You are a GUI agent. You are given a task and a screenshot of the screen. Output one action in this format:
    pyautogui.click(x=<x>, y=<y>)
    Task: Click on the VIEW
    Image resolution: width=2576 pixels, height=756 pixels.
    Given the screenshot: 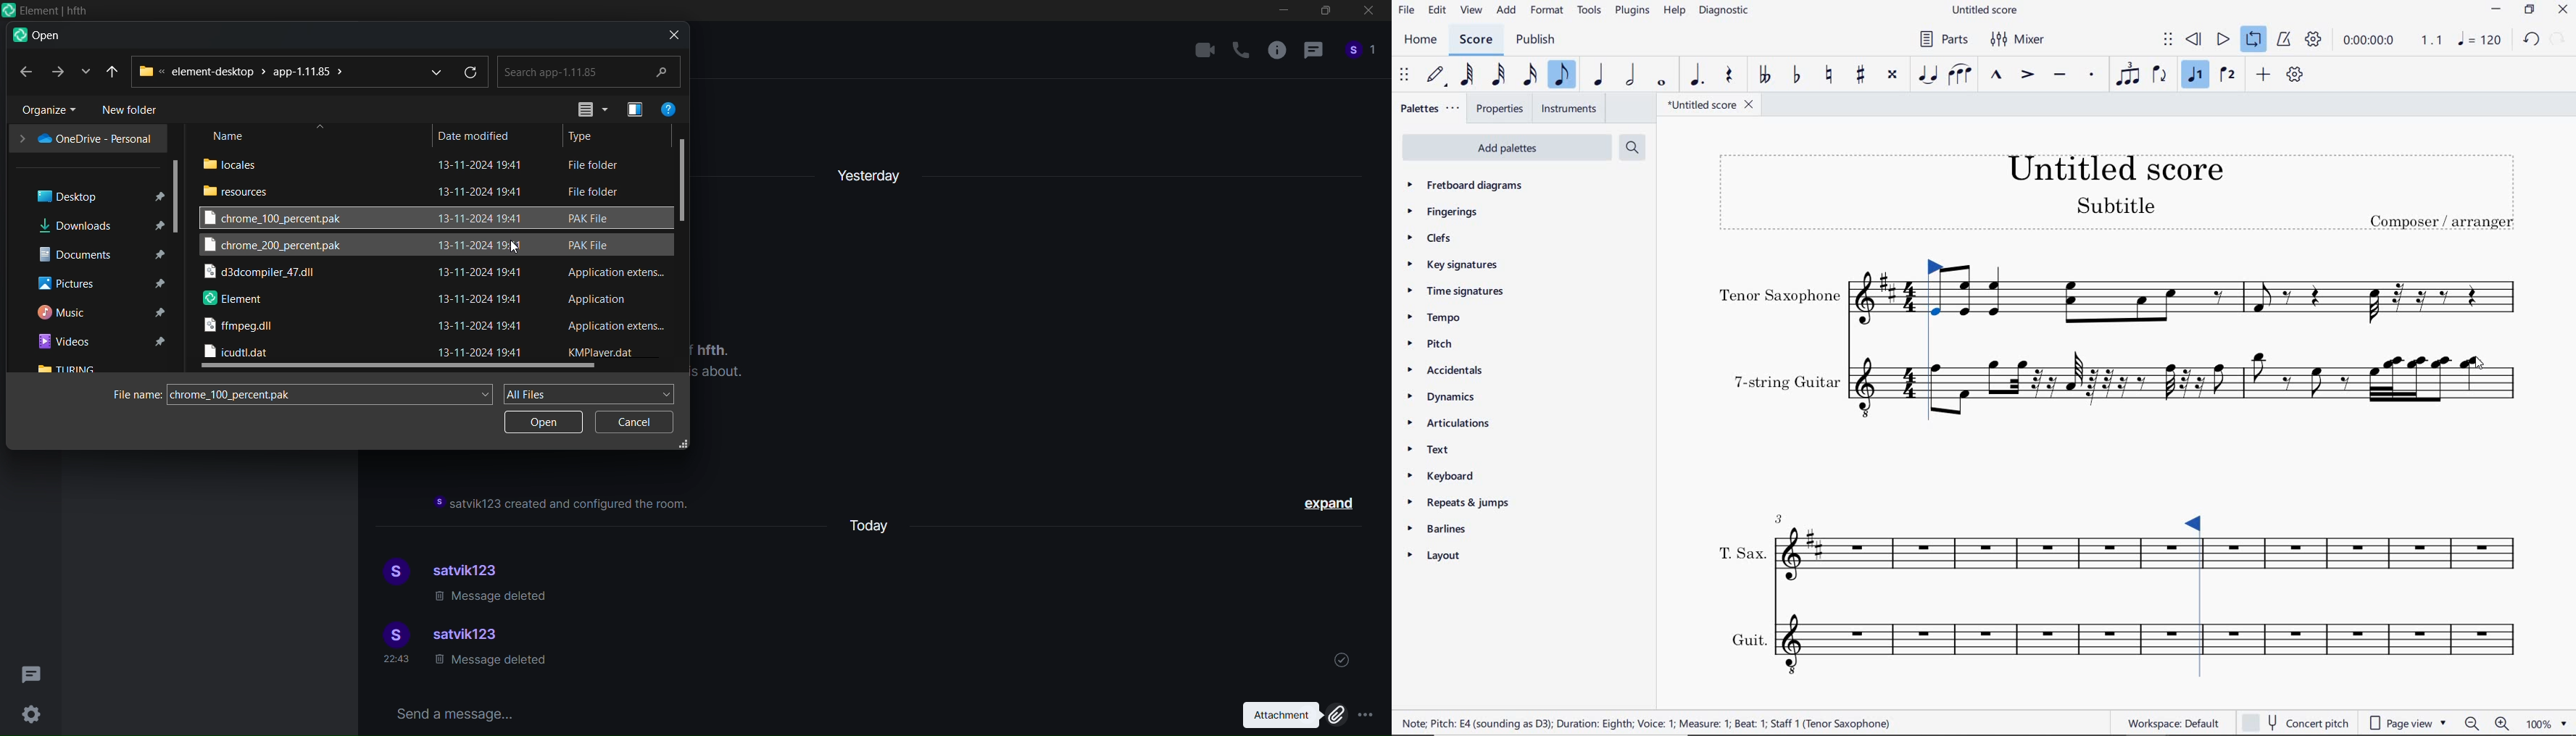 What is the action you would take?
    pyautogui.click(x=1471, y=11)
    